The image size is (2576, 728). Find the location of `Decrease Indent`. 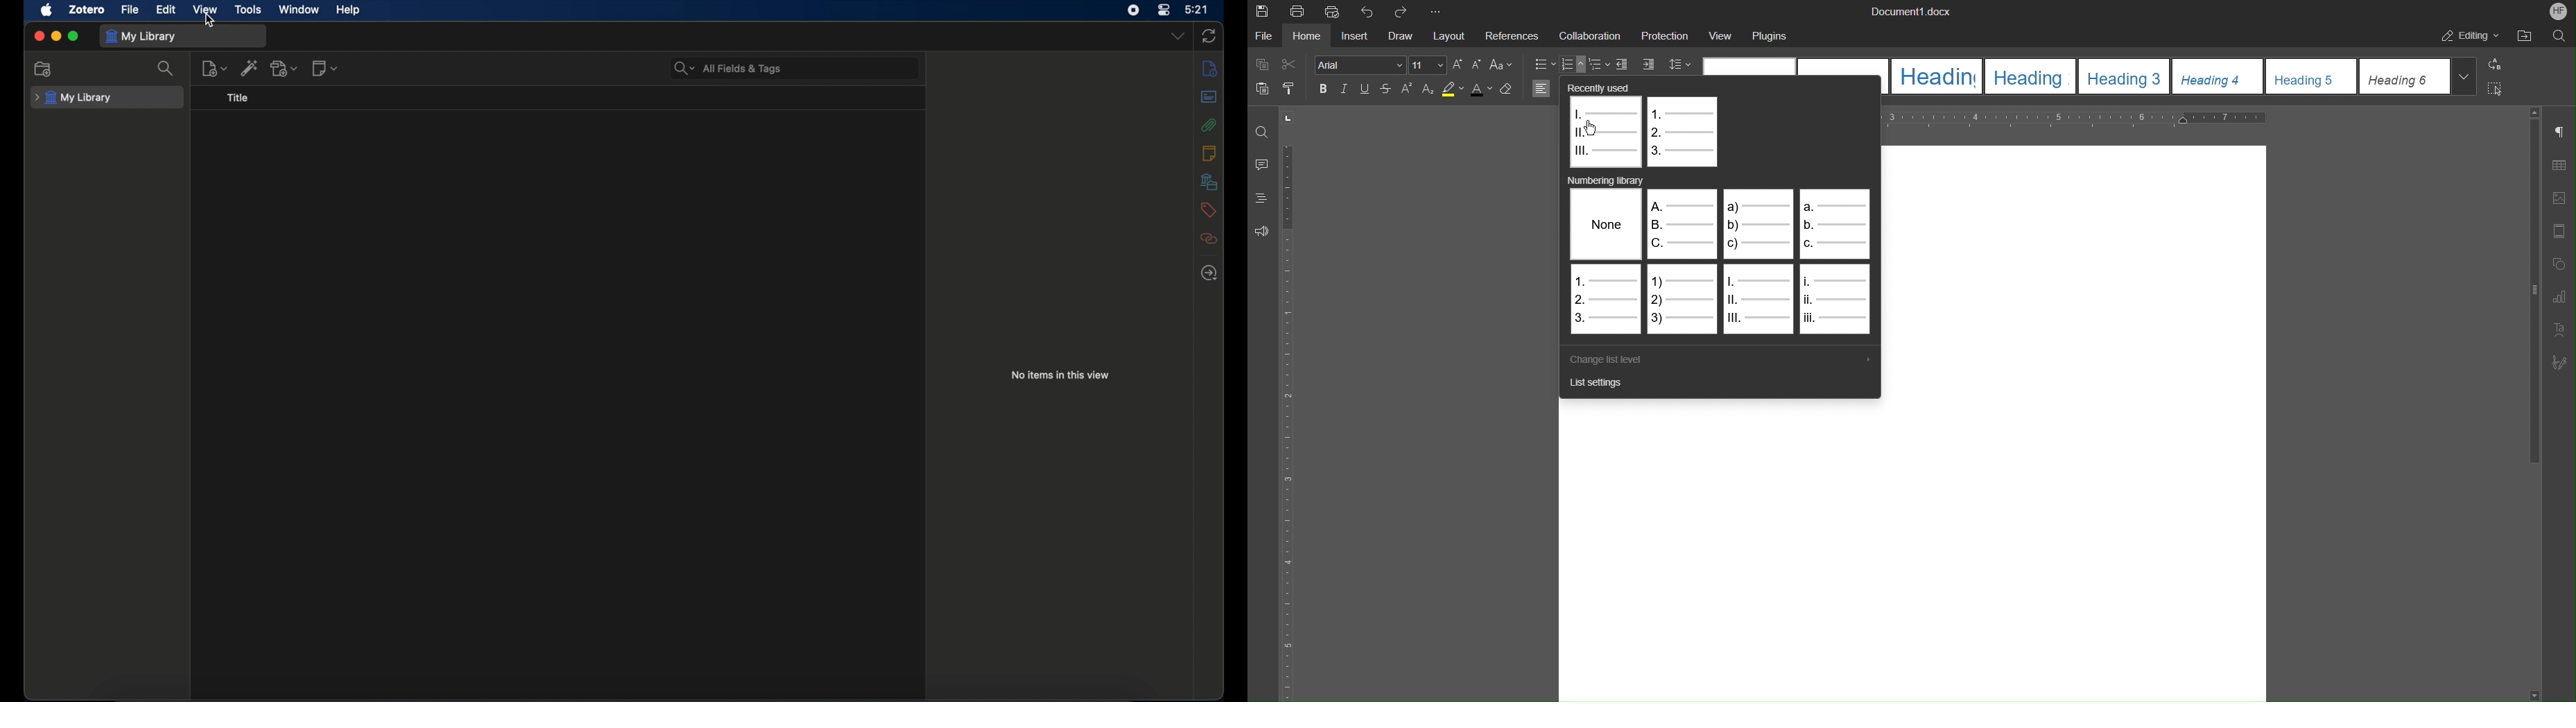

Decrease Indent is located at coordinates (1621, 65).